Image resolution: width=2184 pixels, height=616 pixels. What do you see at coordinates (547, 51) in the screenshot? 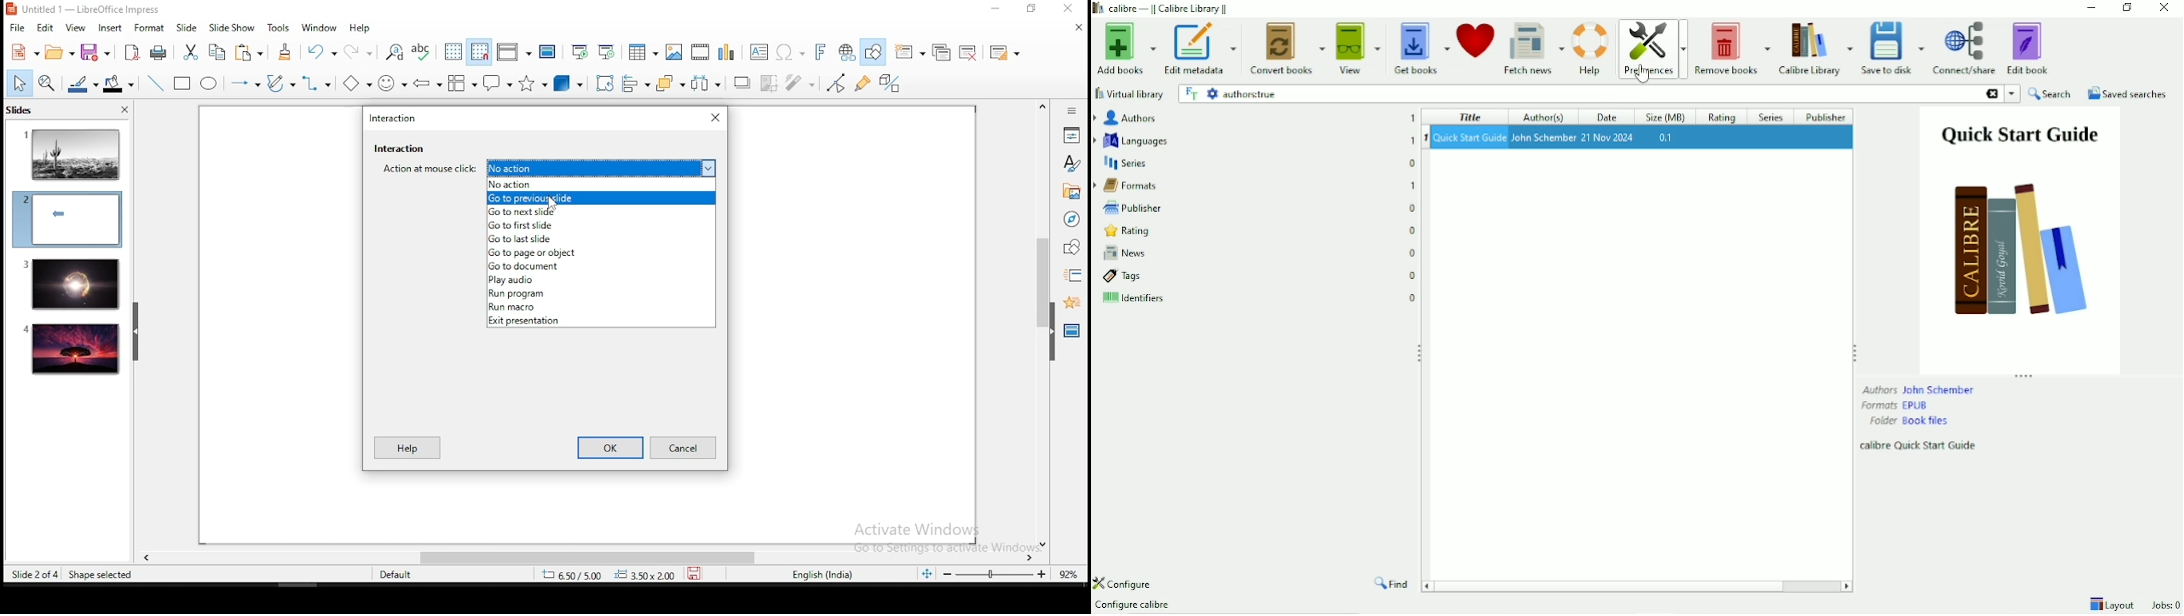
I see `master slide` at bounding box center [547, 51].